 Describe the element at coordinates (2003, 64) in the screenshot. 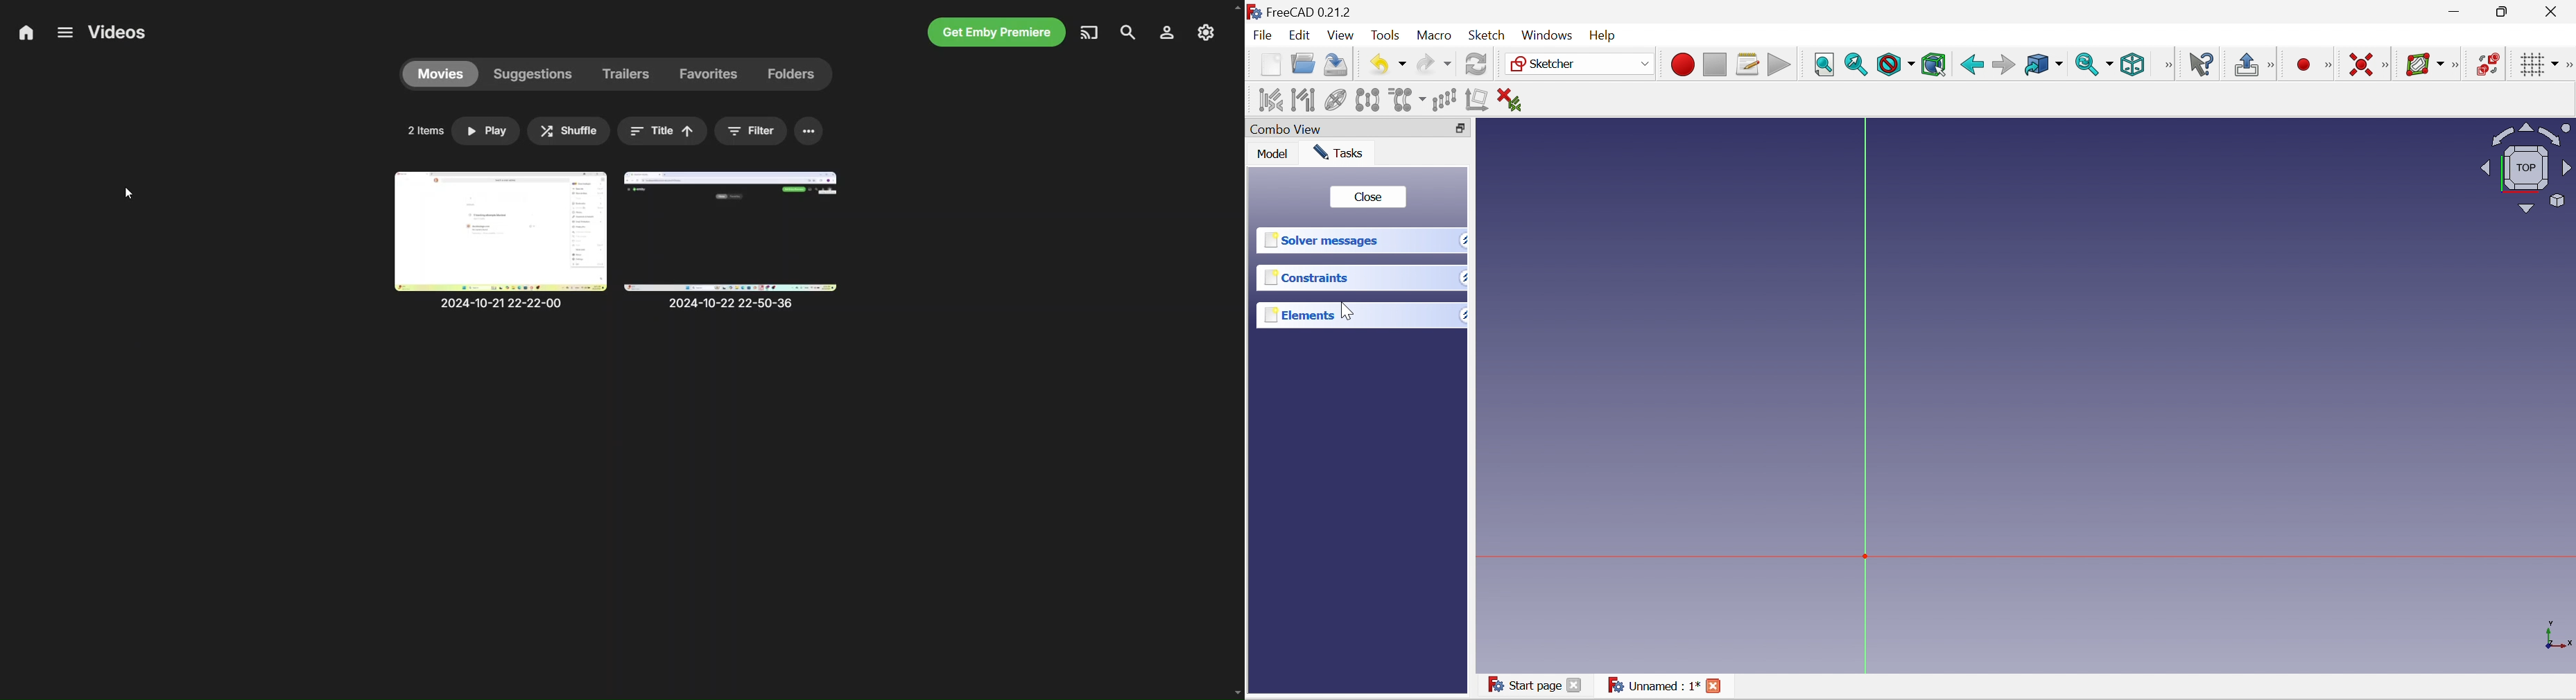

I see `Forward` at that location.